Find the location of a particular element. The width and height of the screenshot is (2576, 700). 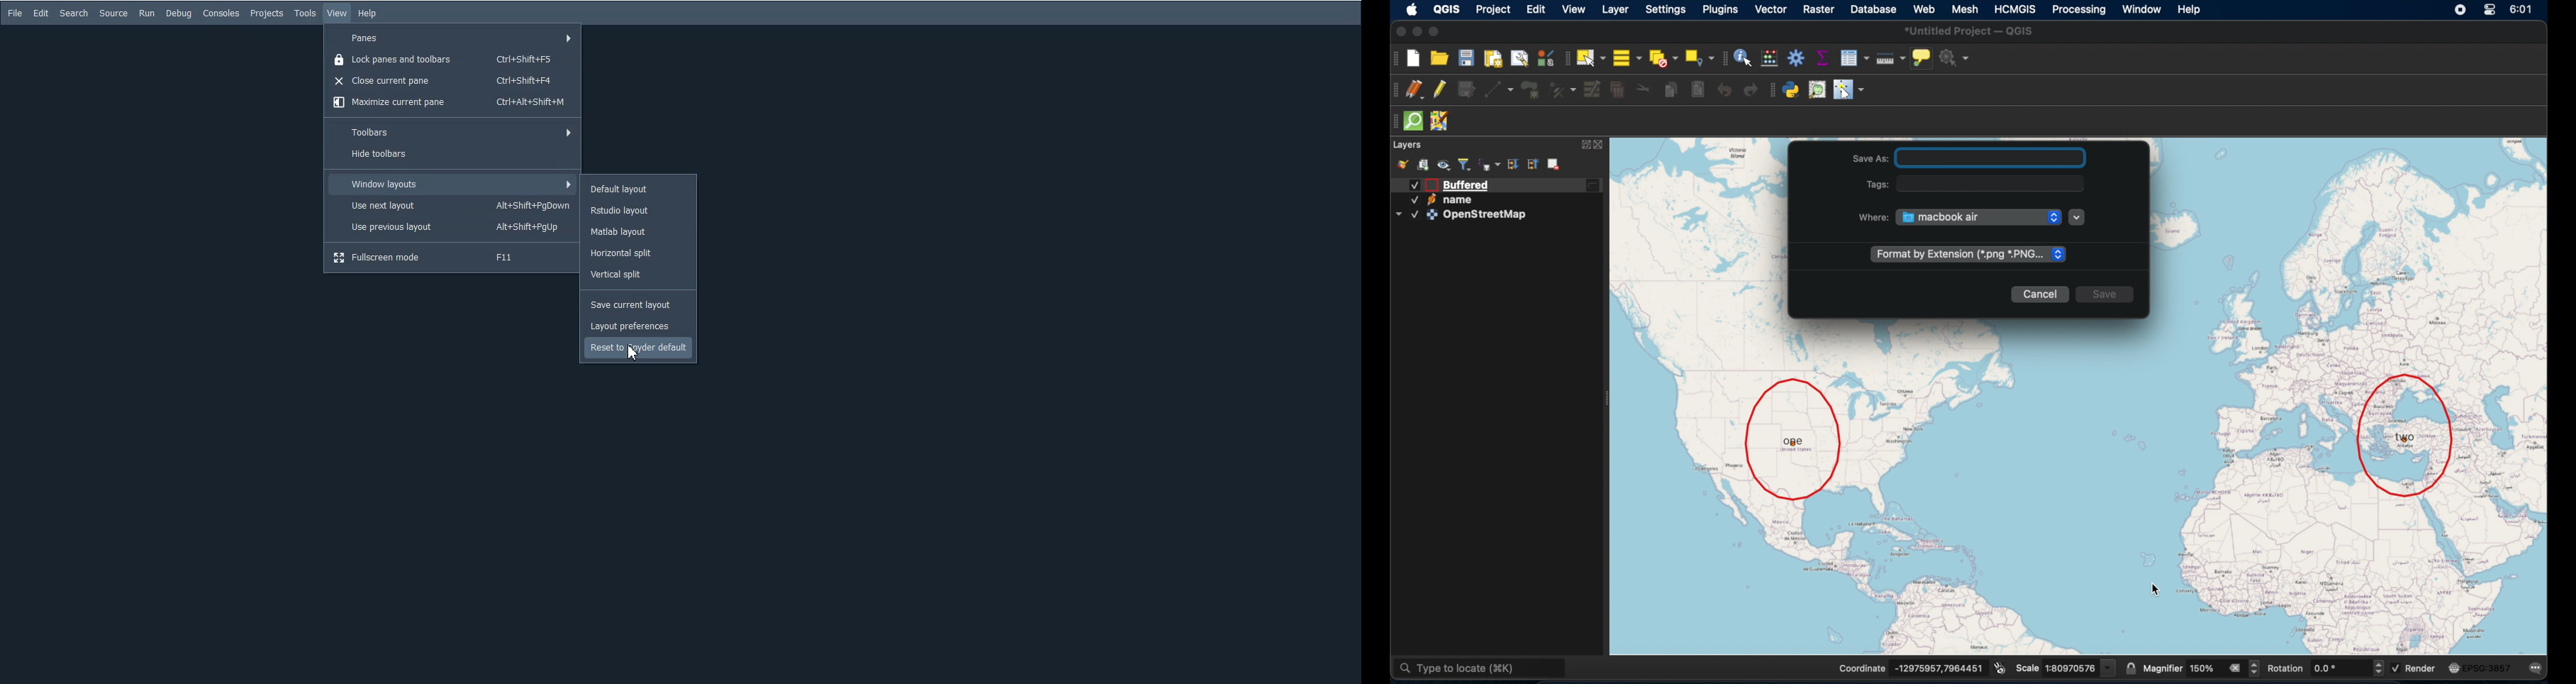

RUN is located at coordinates (146, 13).